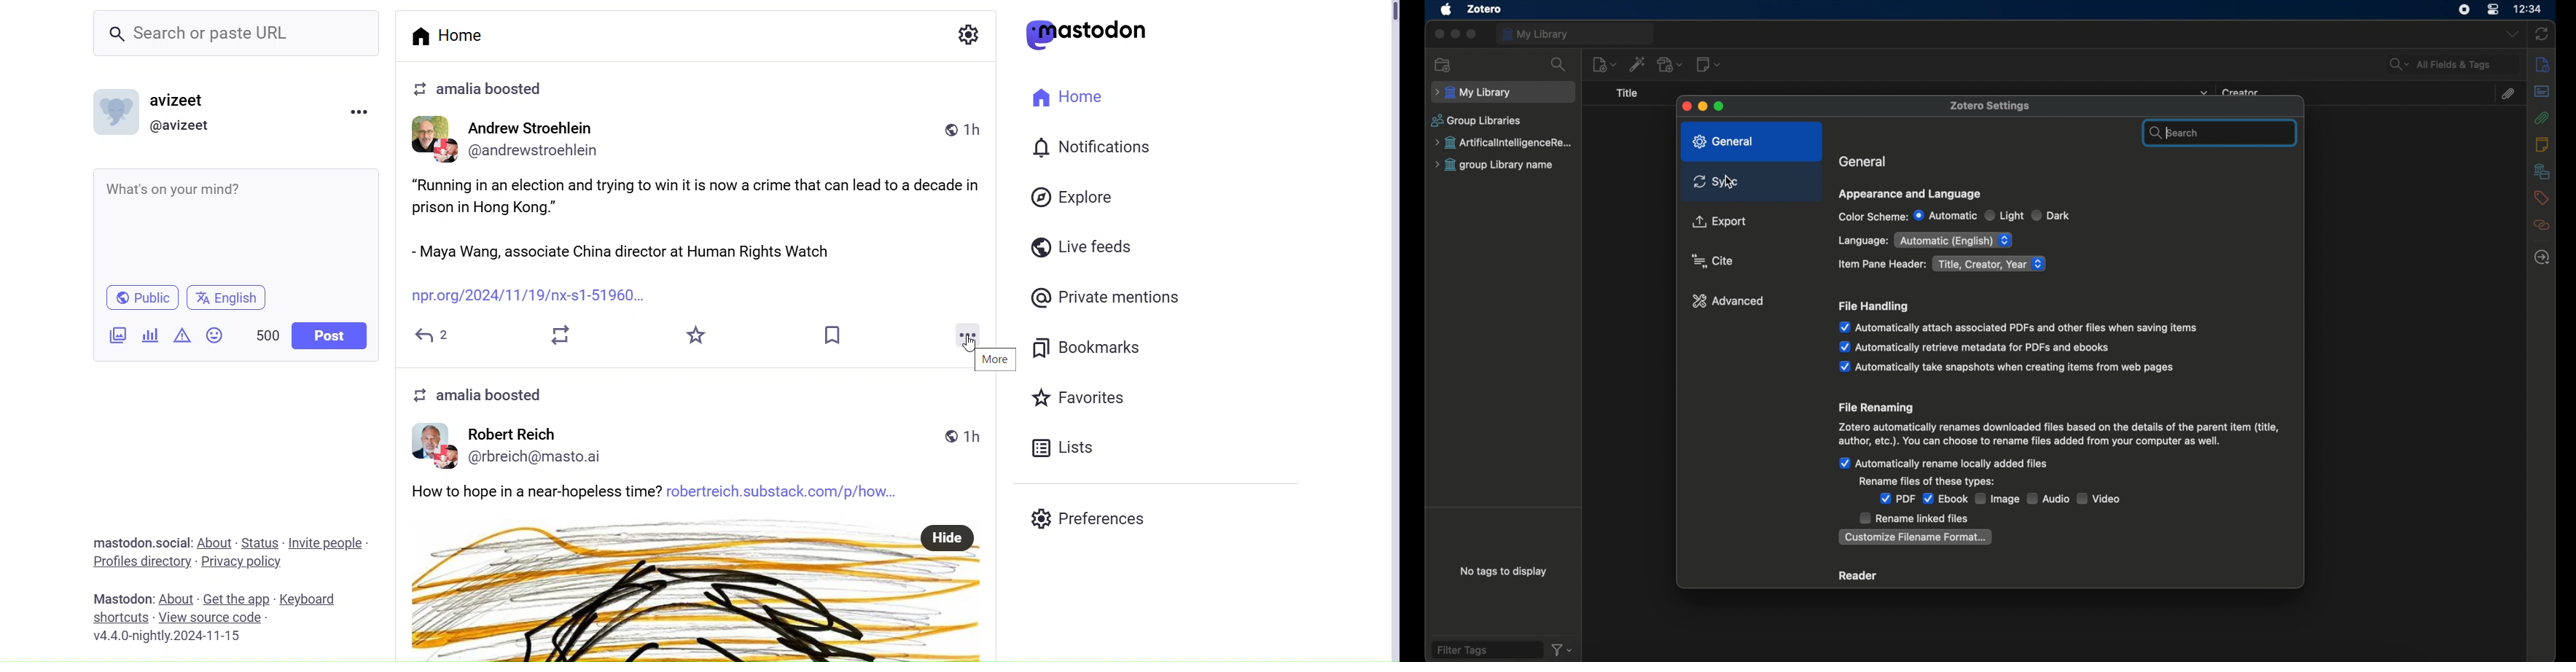  I want to click on Menu, so click(362, 111).